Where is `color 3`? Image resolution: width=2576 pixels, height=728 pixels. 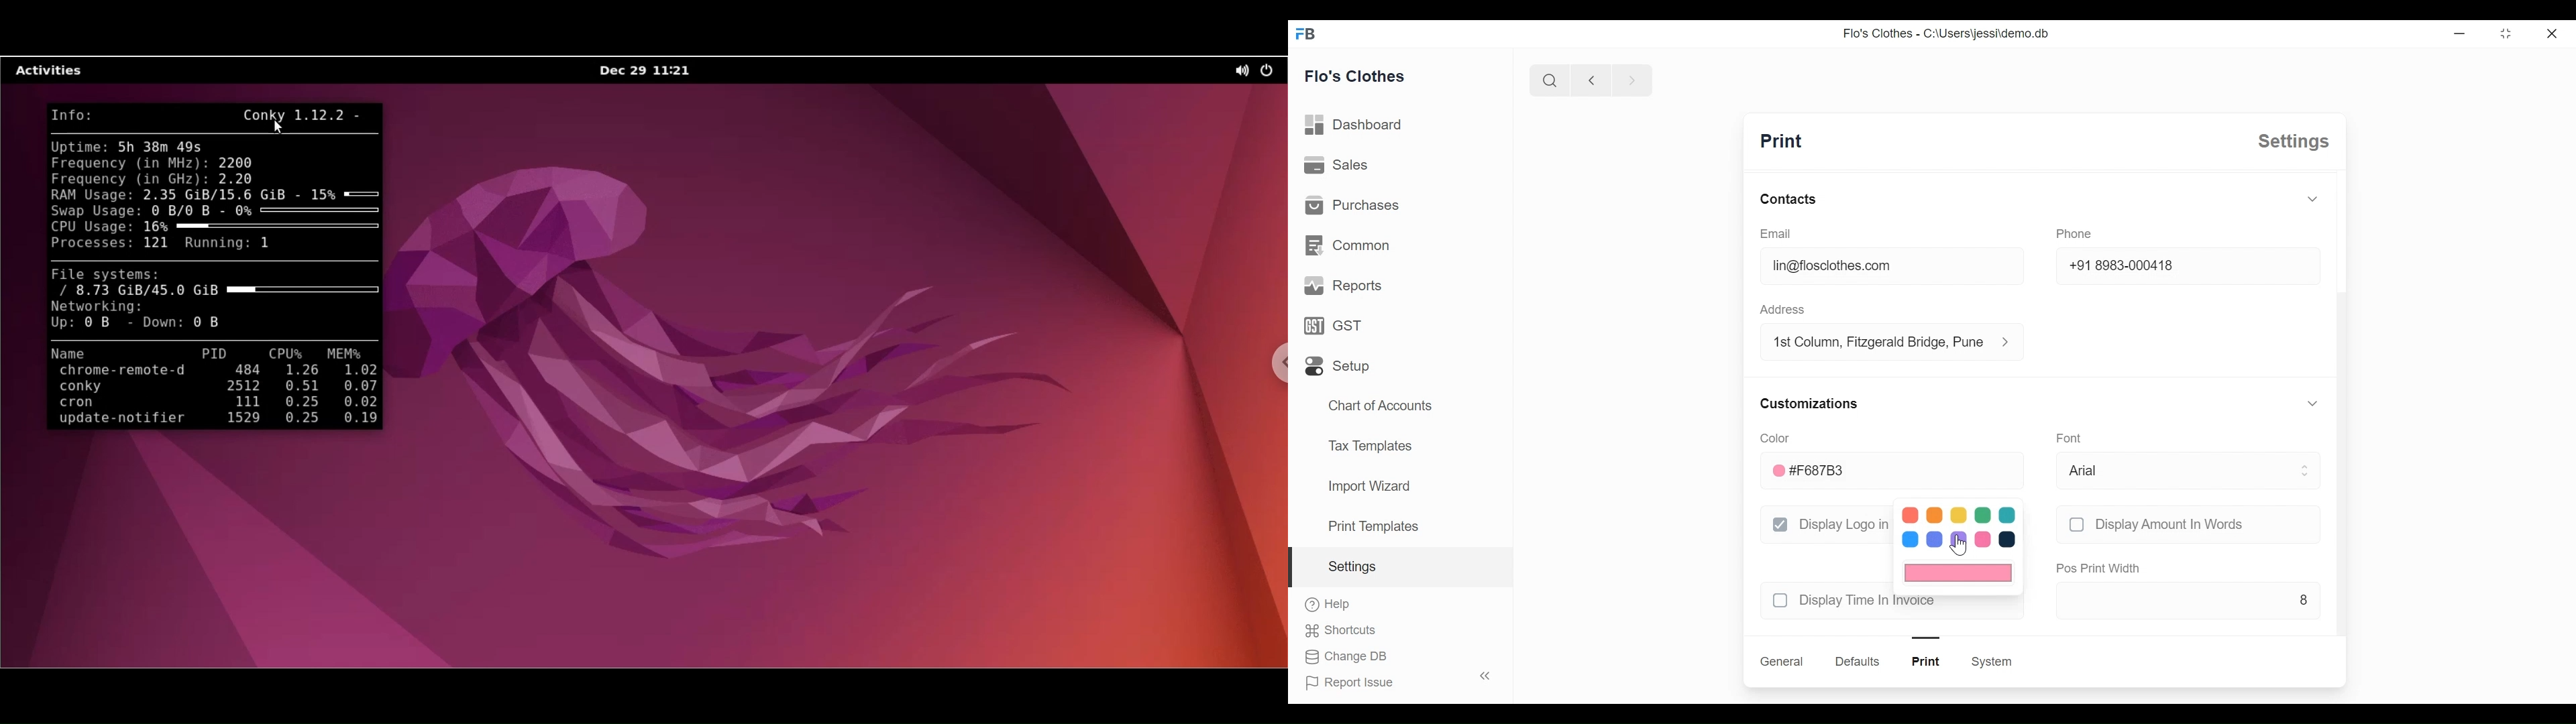 color 3 is located at coordinates (1958, 514).